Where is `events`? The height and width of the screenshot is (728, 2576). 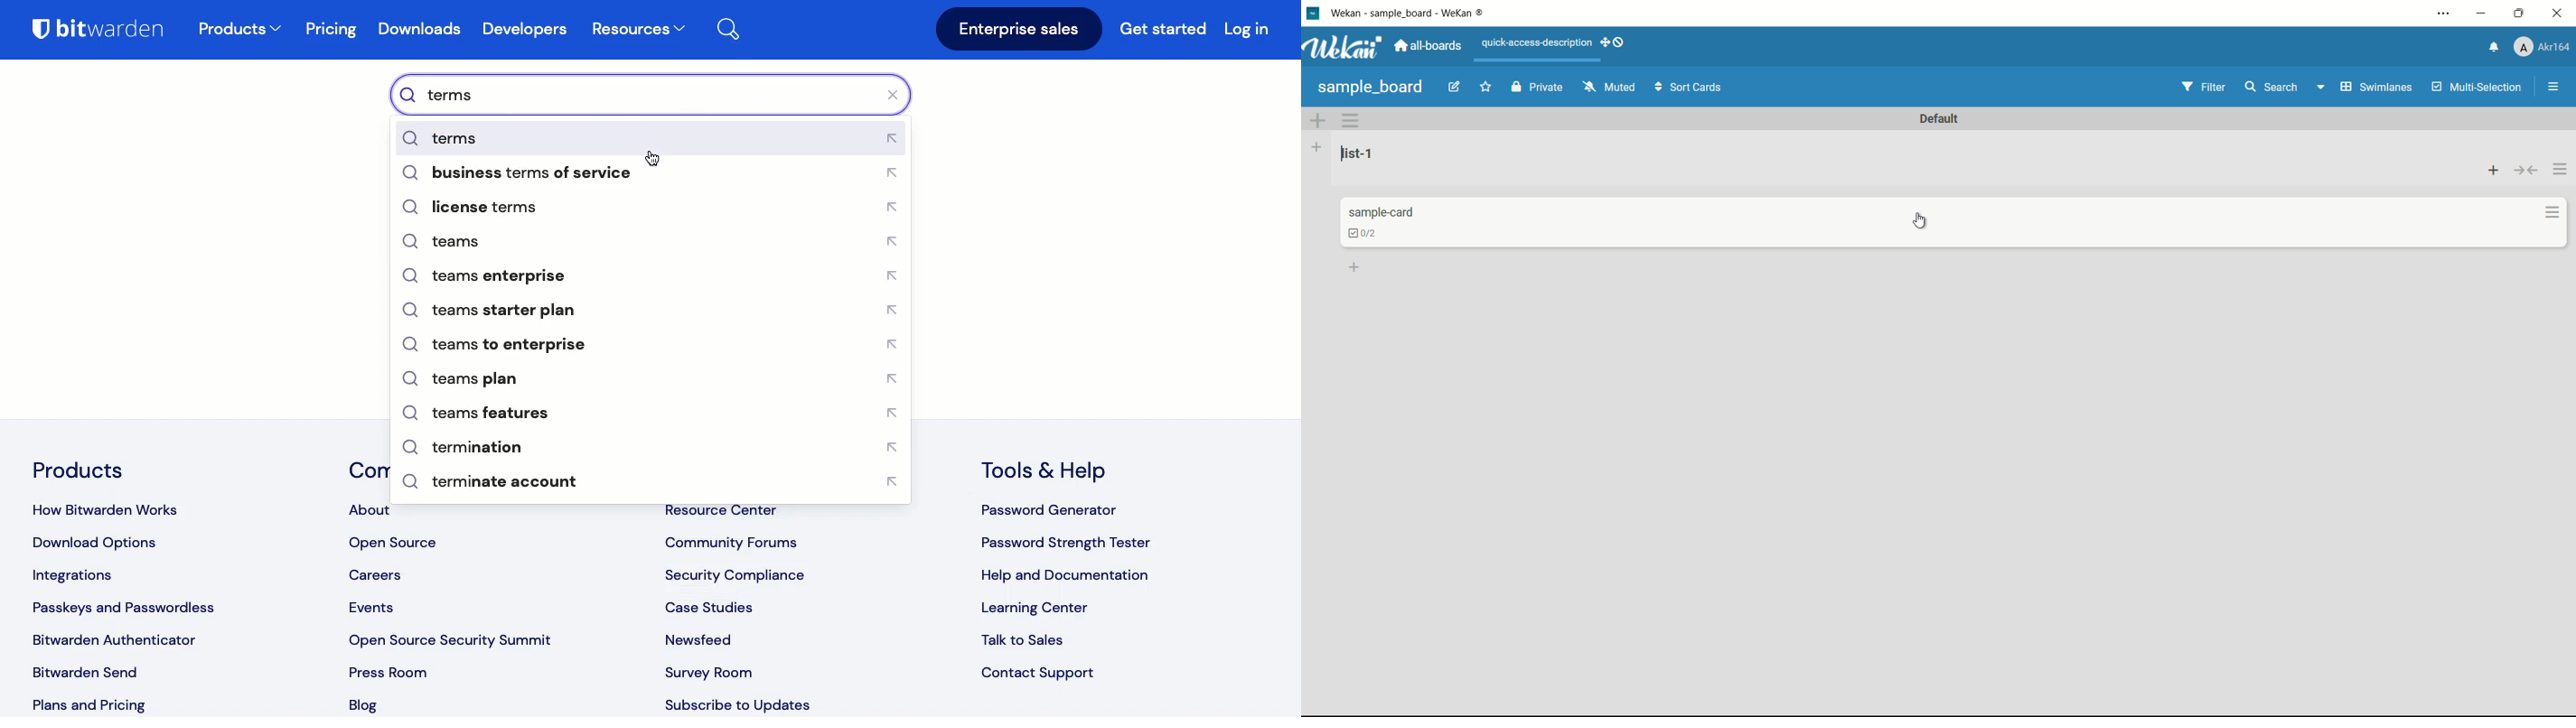 events is located at coordinates (374, 609).